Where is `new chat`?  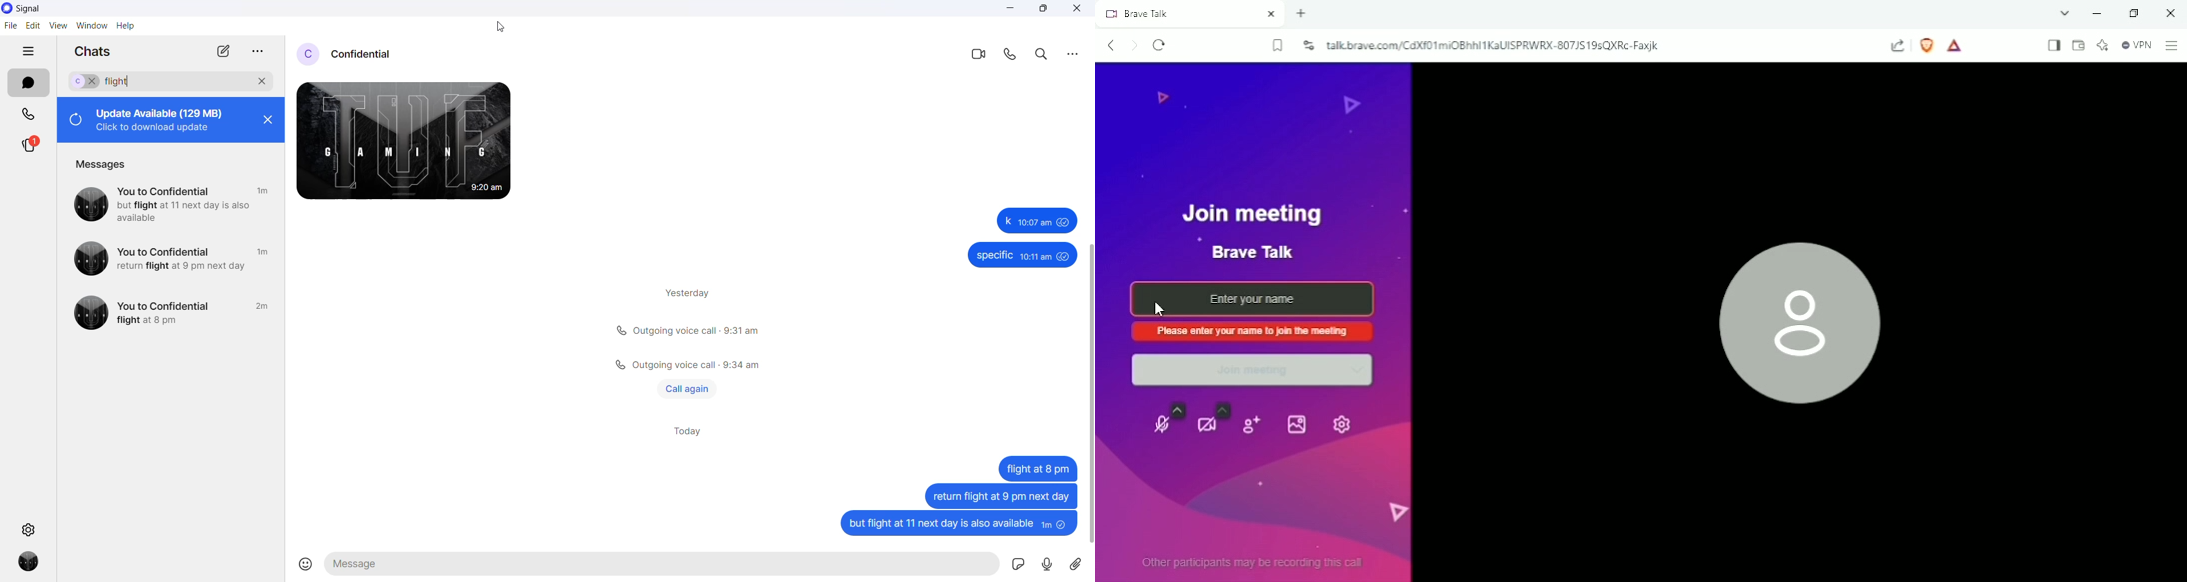
new chat is located at coordinates (222, 50).